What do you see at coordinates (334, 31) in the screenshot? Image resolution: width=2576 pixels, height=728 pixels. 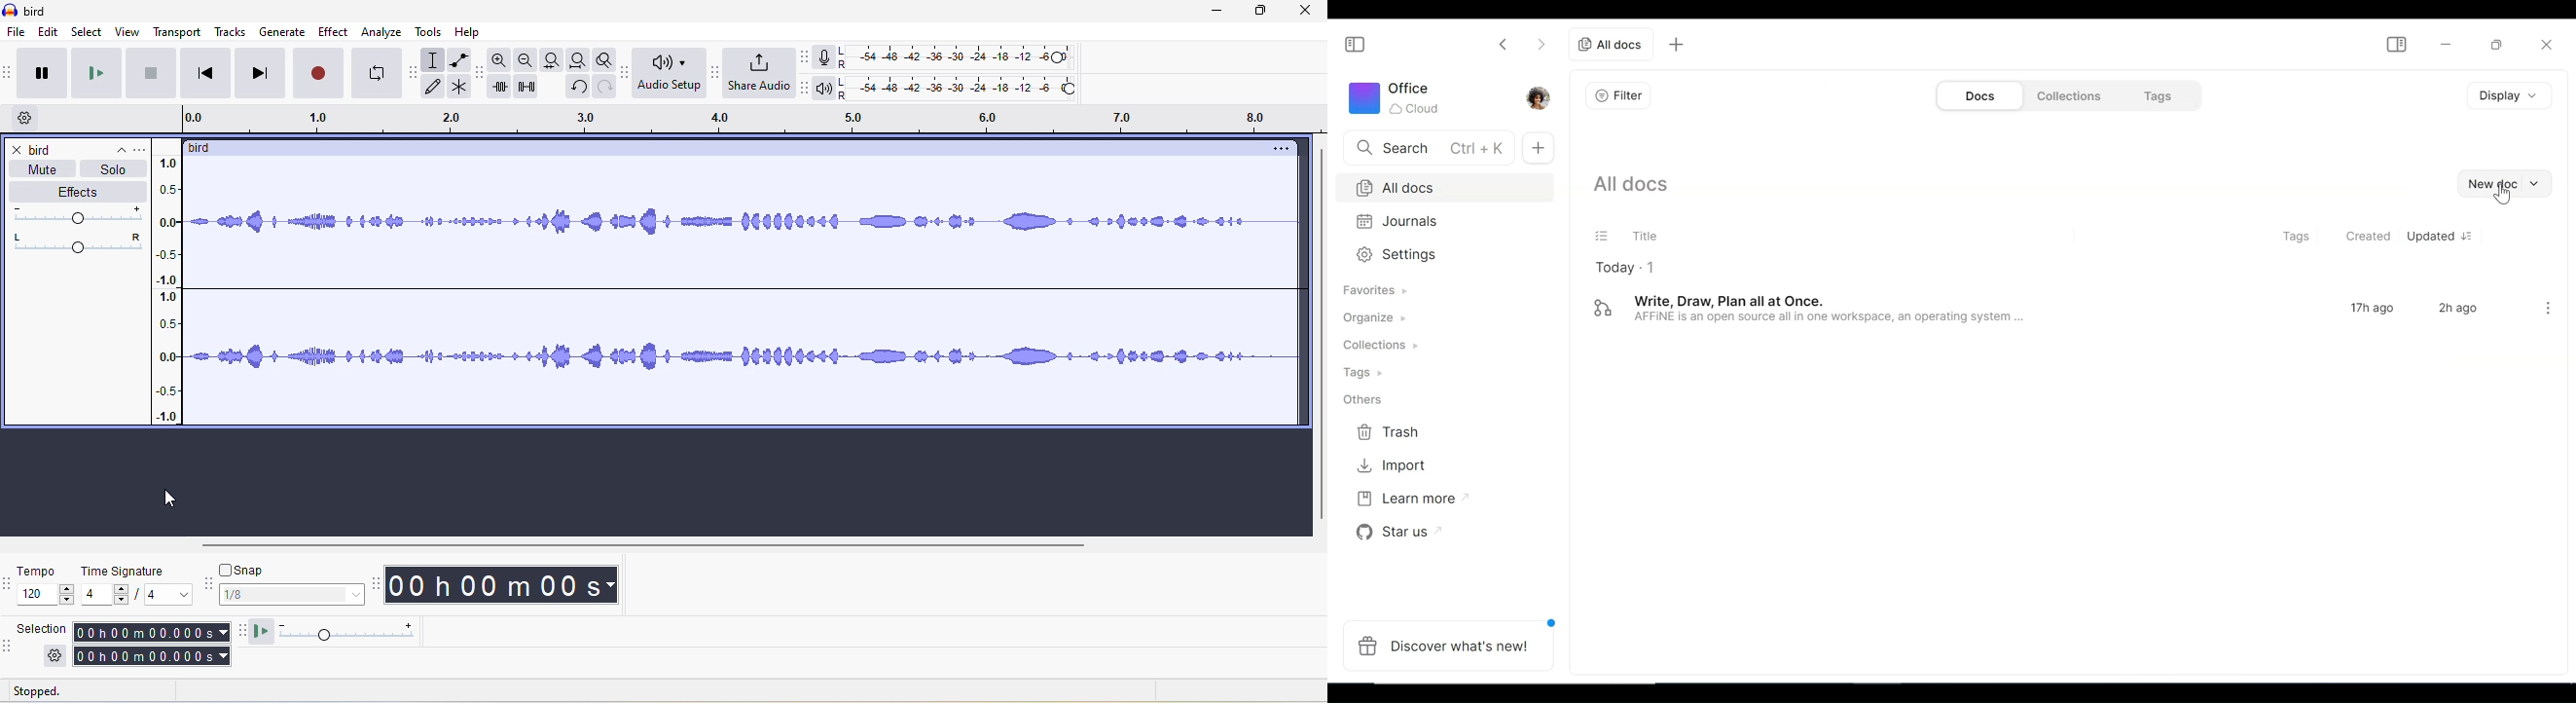 I see `effect` at bounding box center [334, 31].